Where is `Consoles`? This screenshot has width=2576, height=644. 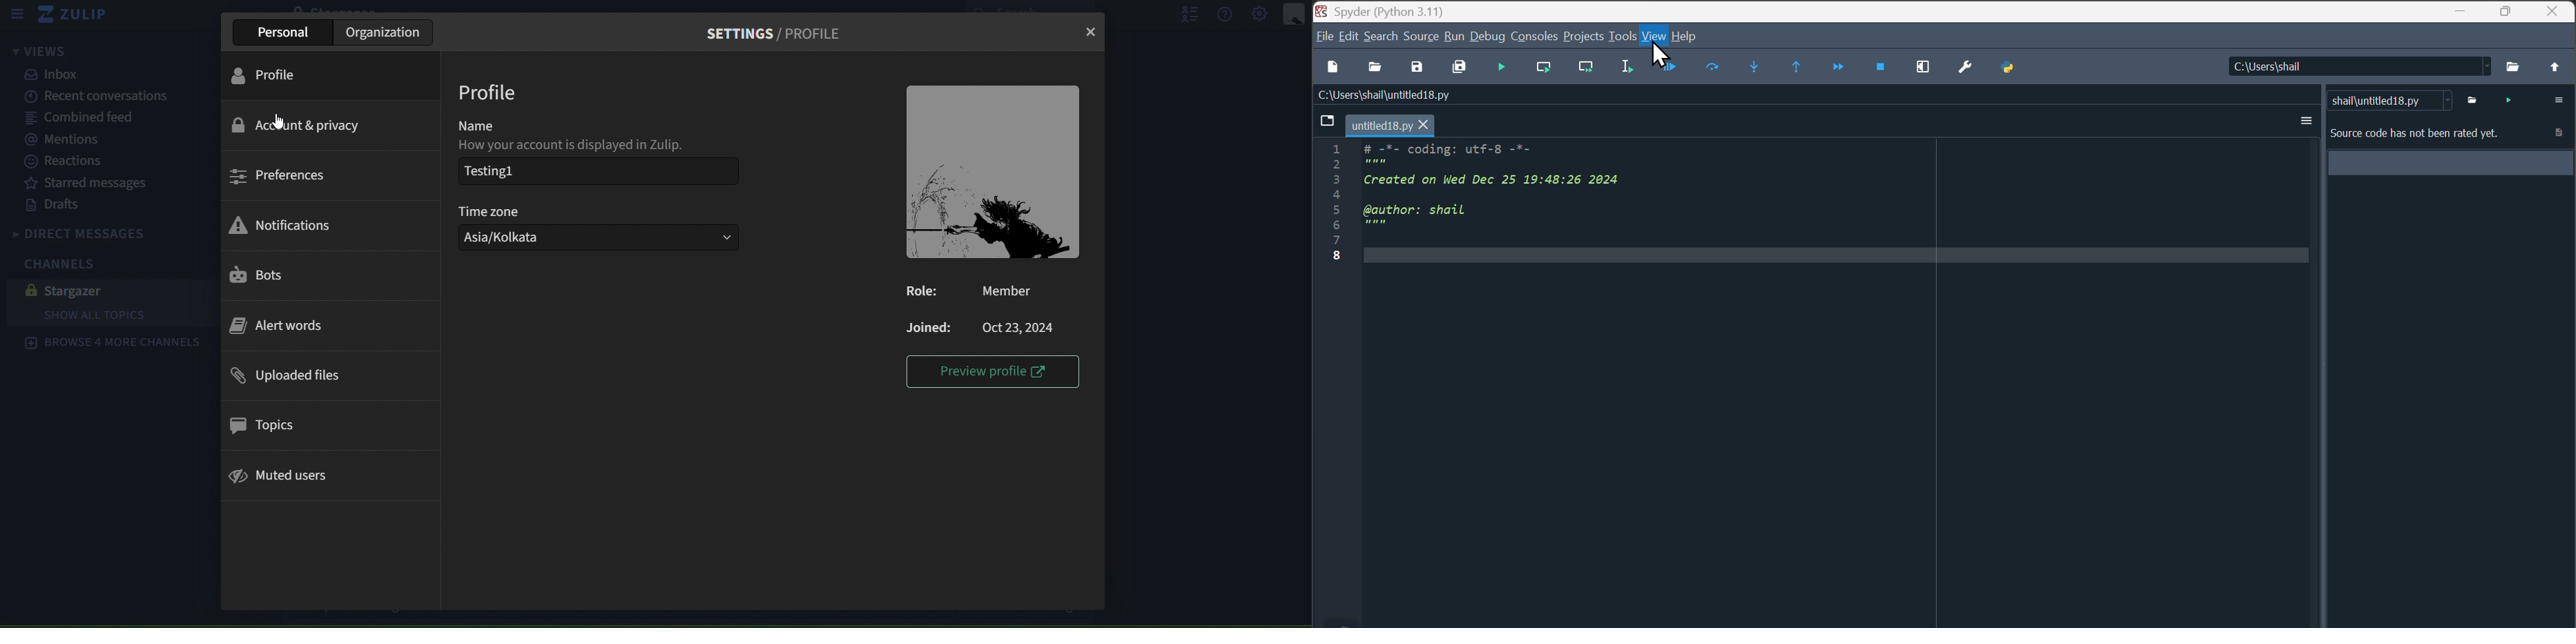
Consoles is located at coordinates (1534, 36).